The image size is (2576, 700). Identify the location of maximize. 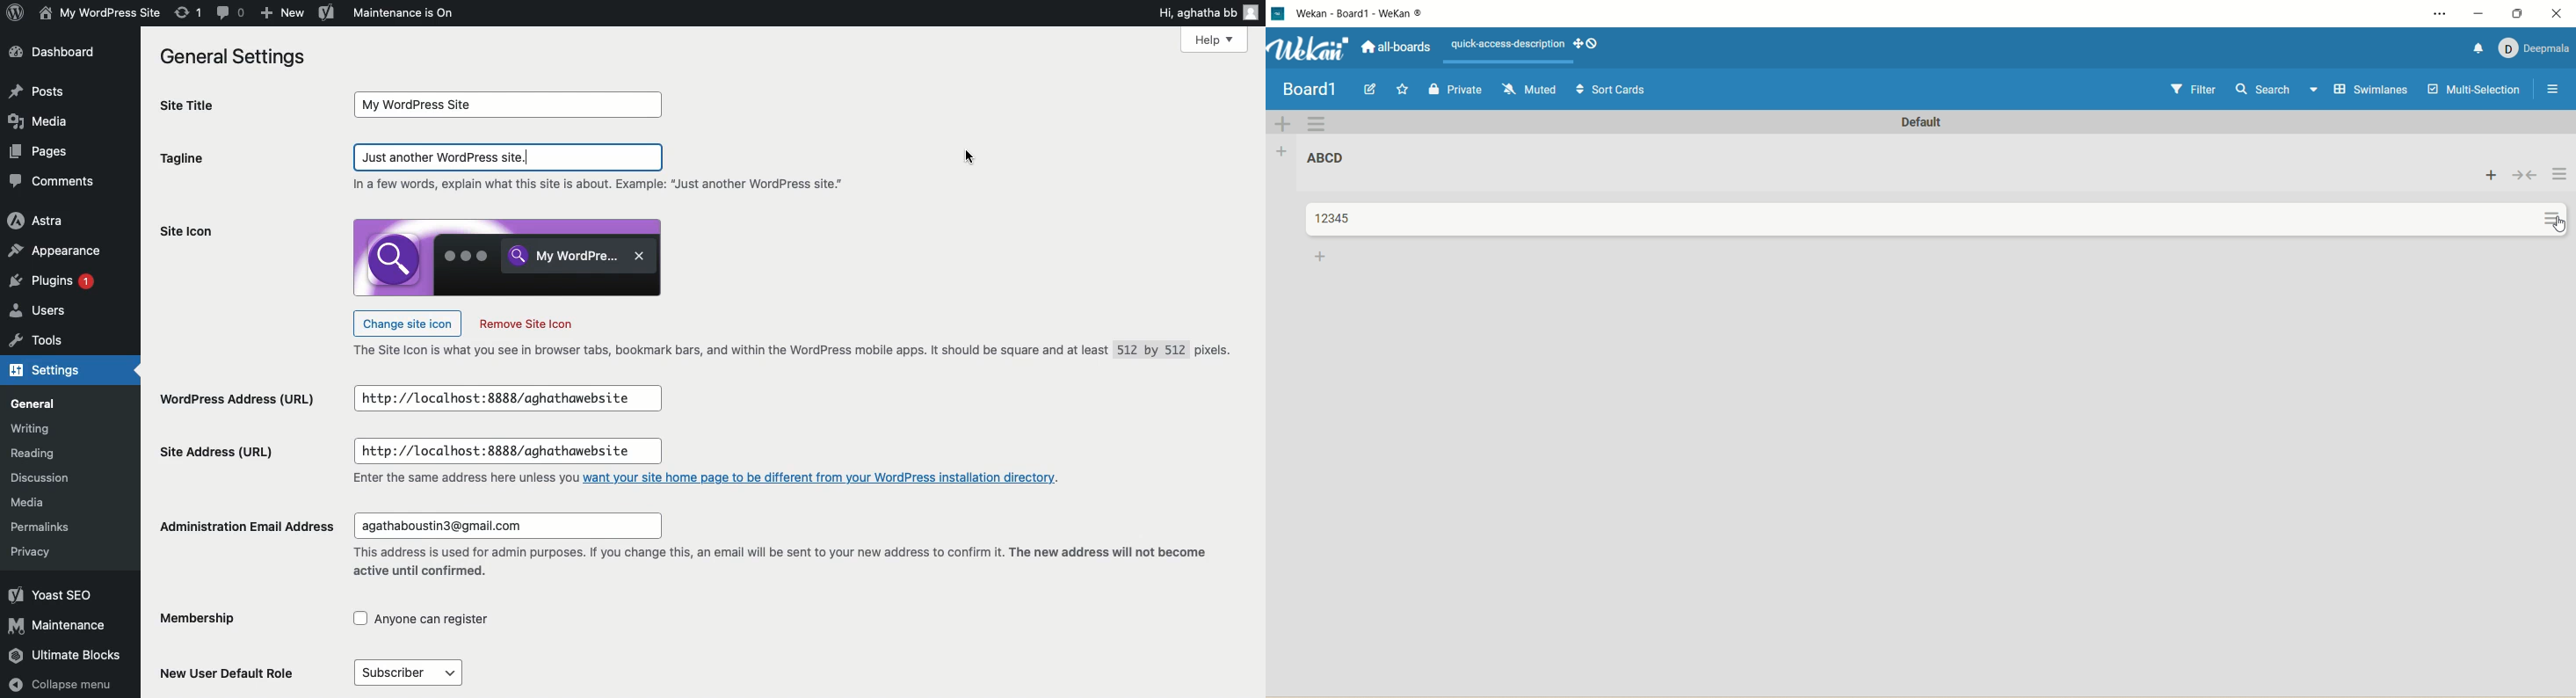
(2521, 13).